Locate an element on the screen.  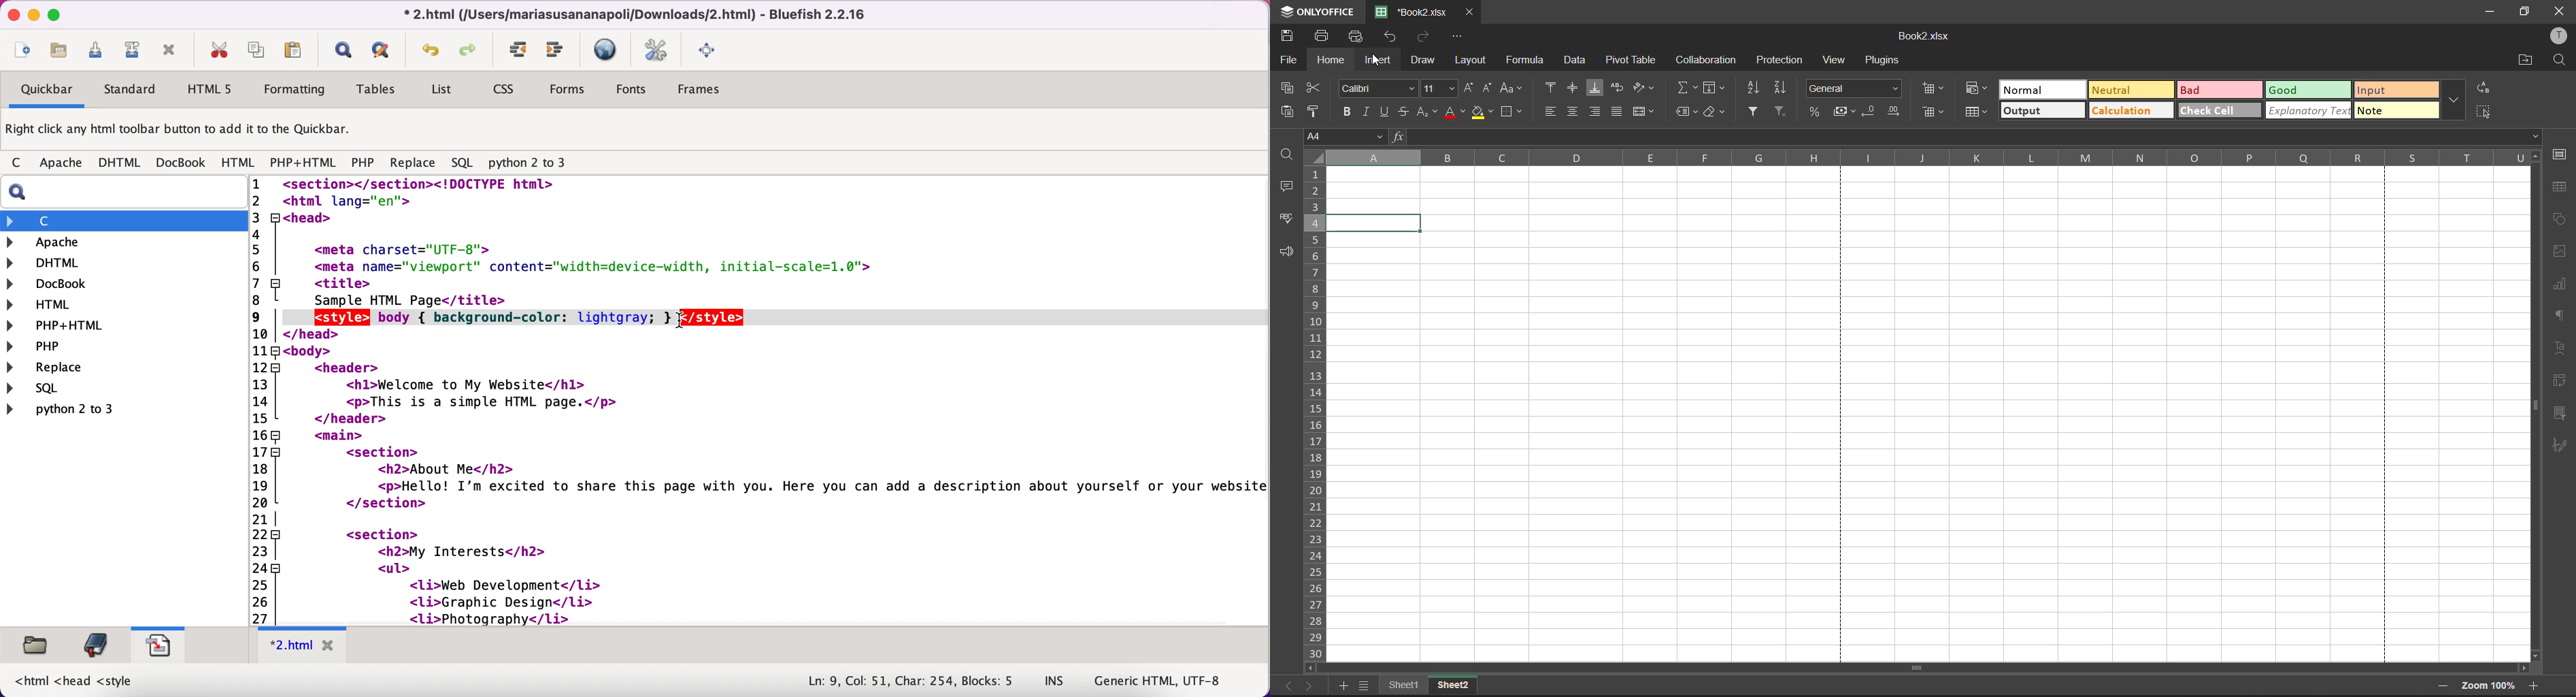
copy is located at coordinates (258, 49).